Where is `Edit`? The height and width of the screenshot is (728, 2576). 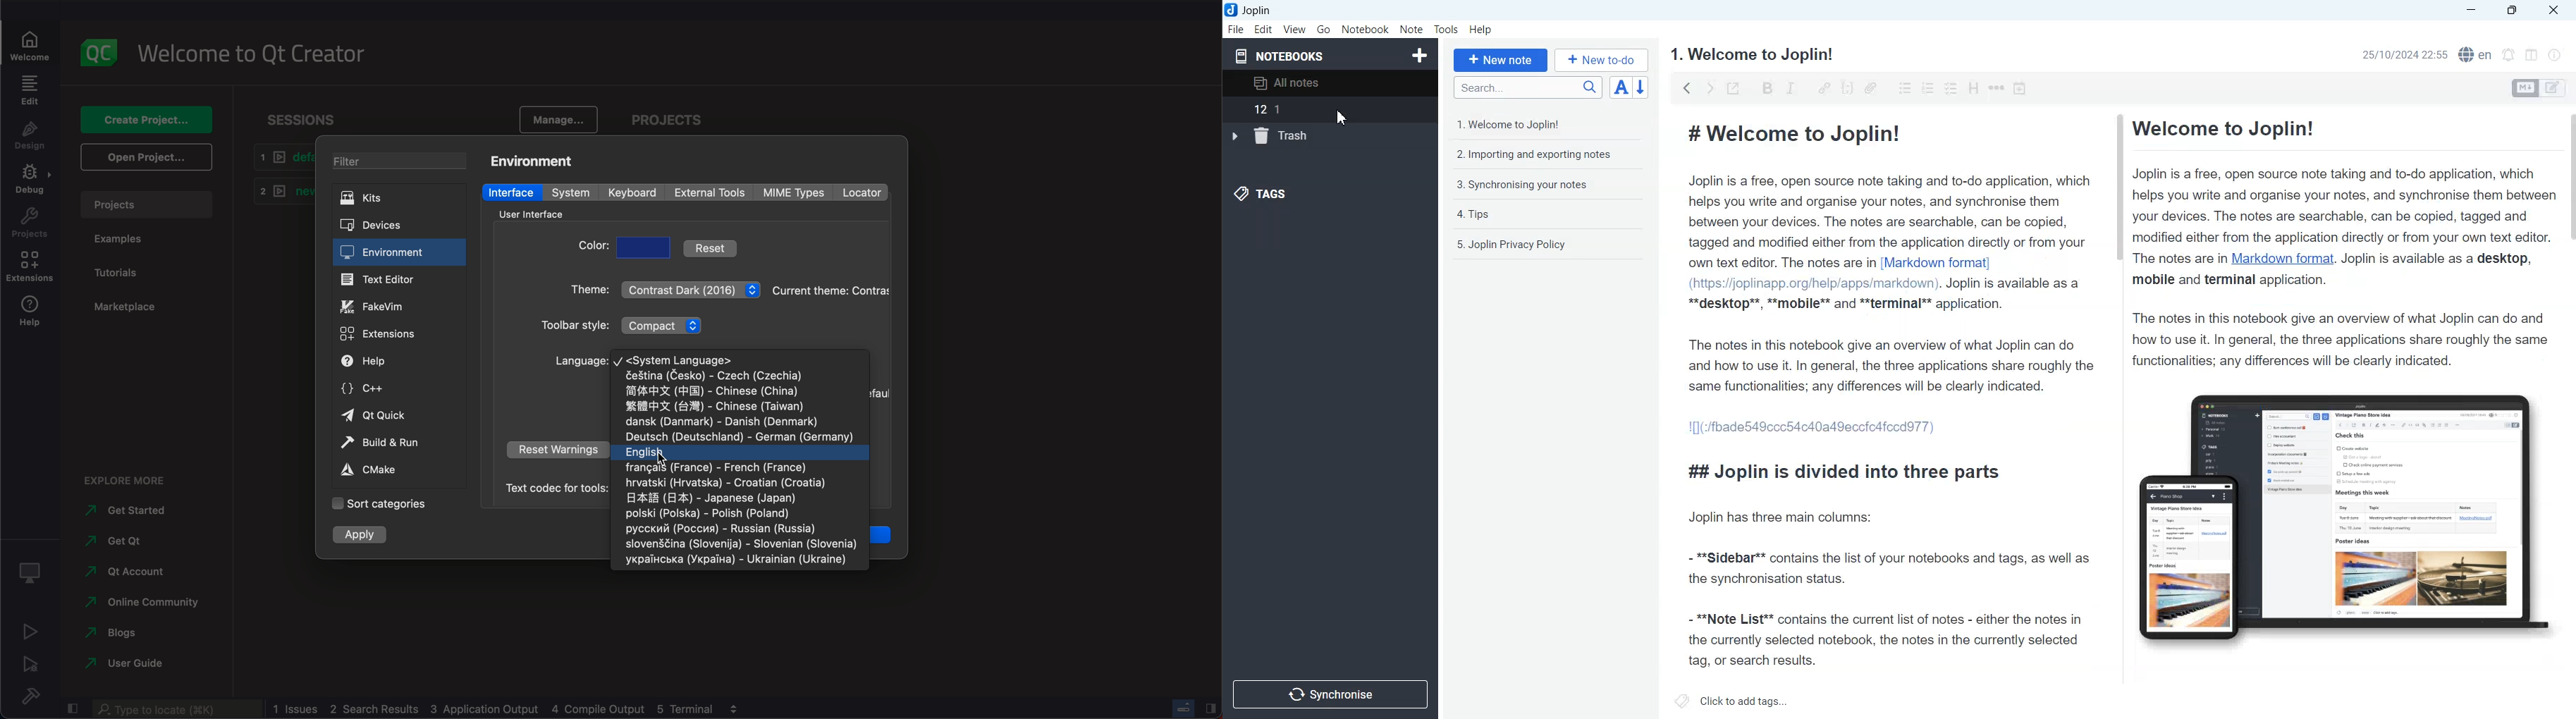 Edit is located at coordinates (1263, 29).